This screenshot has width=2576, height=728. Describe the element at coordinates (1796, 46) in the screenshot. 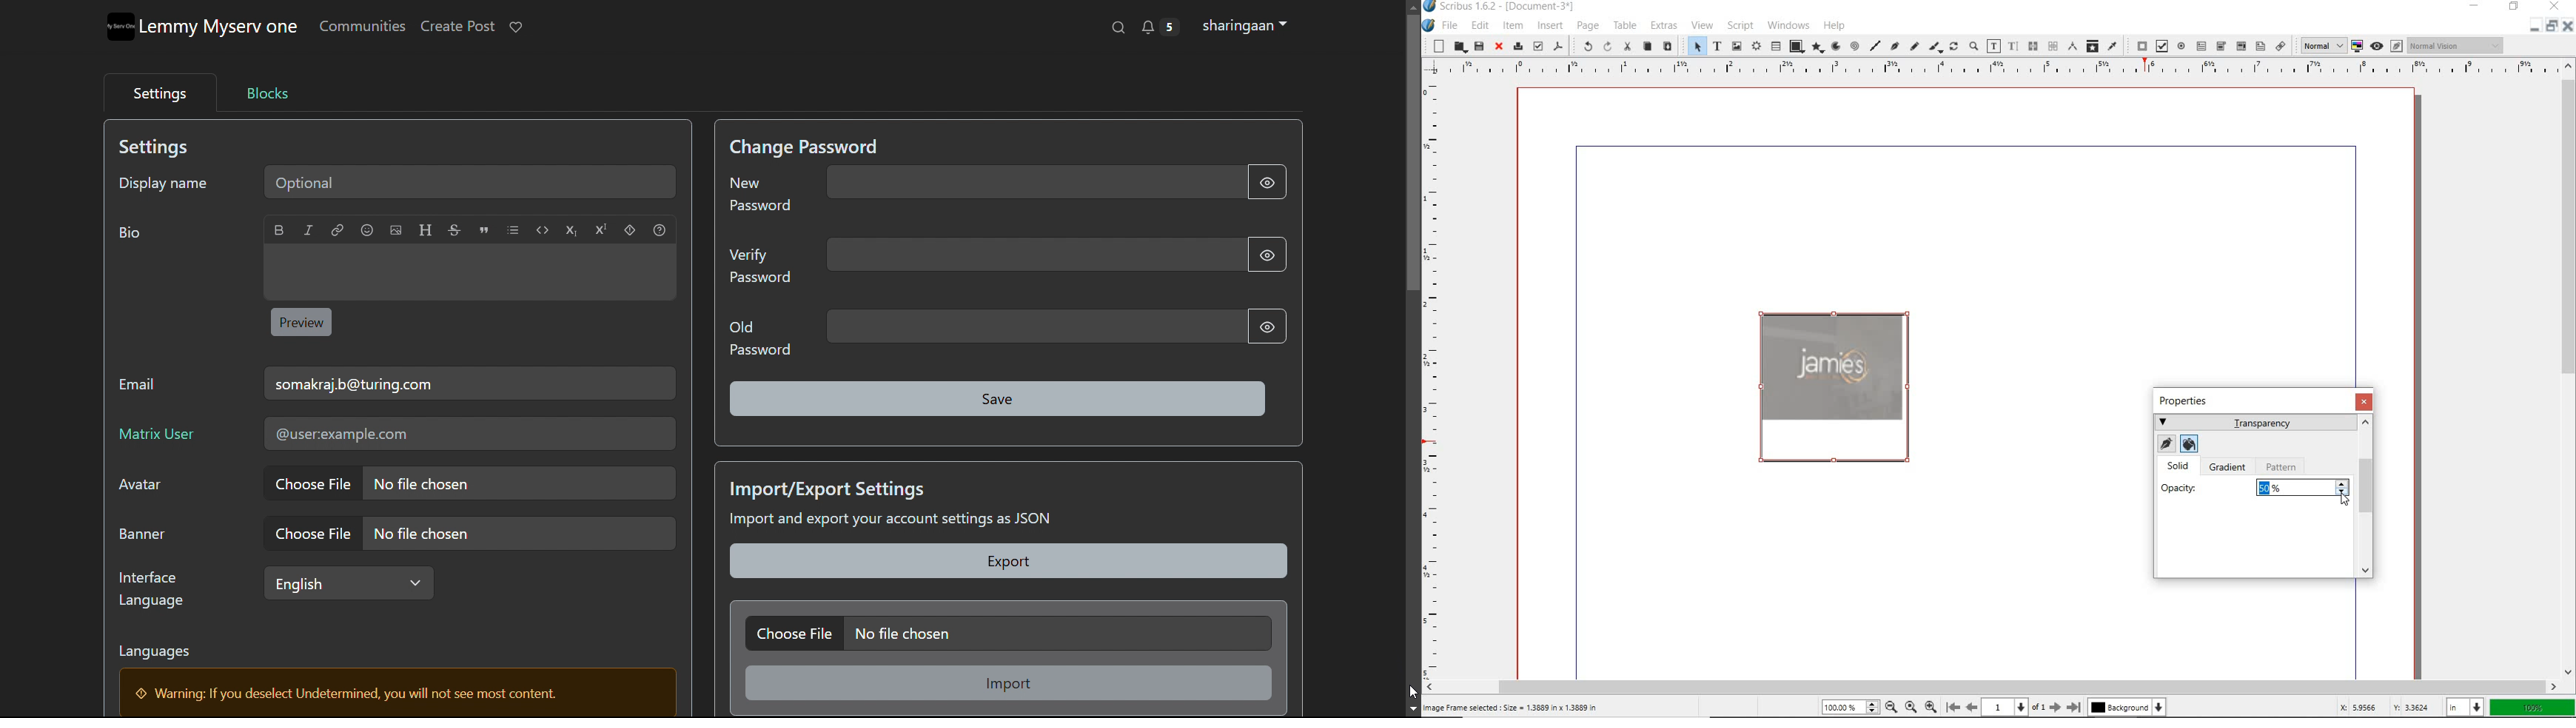

I see `shape` at that location.